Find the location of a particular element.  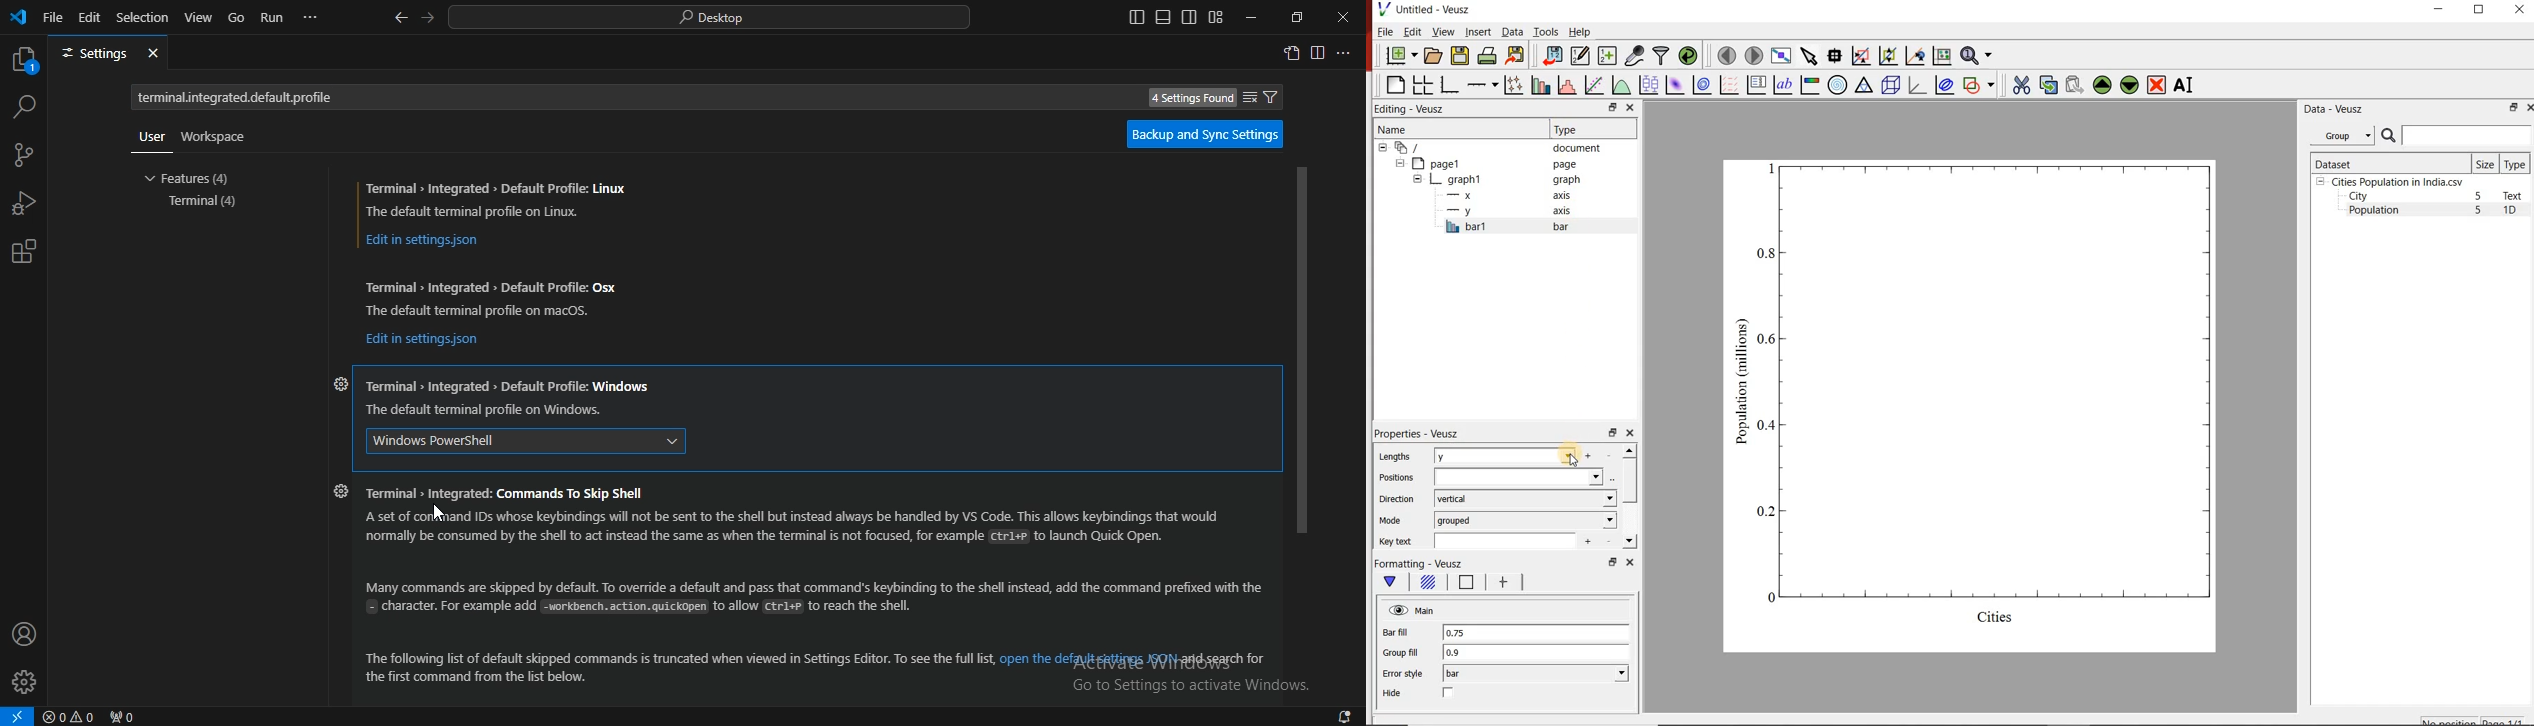

Main formatting is located at coordinates (1392, 582).